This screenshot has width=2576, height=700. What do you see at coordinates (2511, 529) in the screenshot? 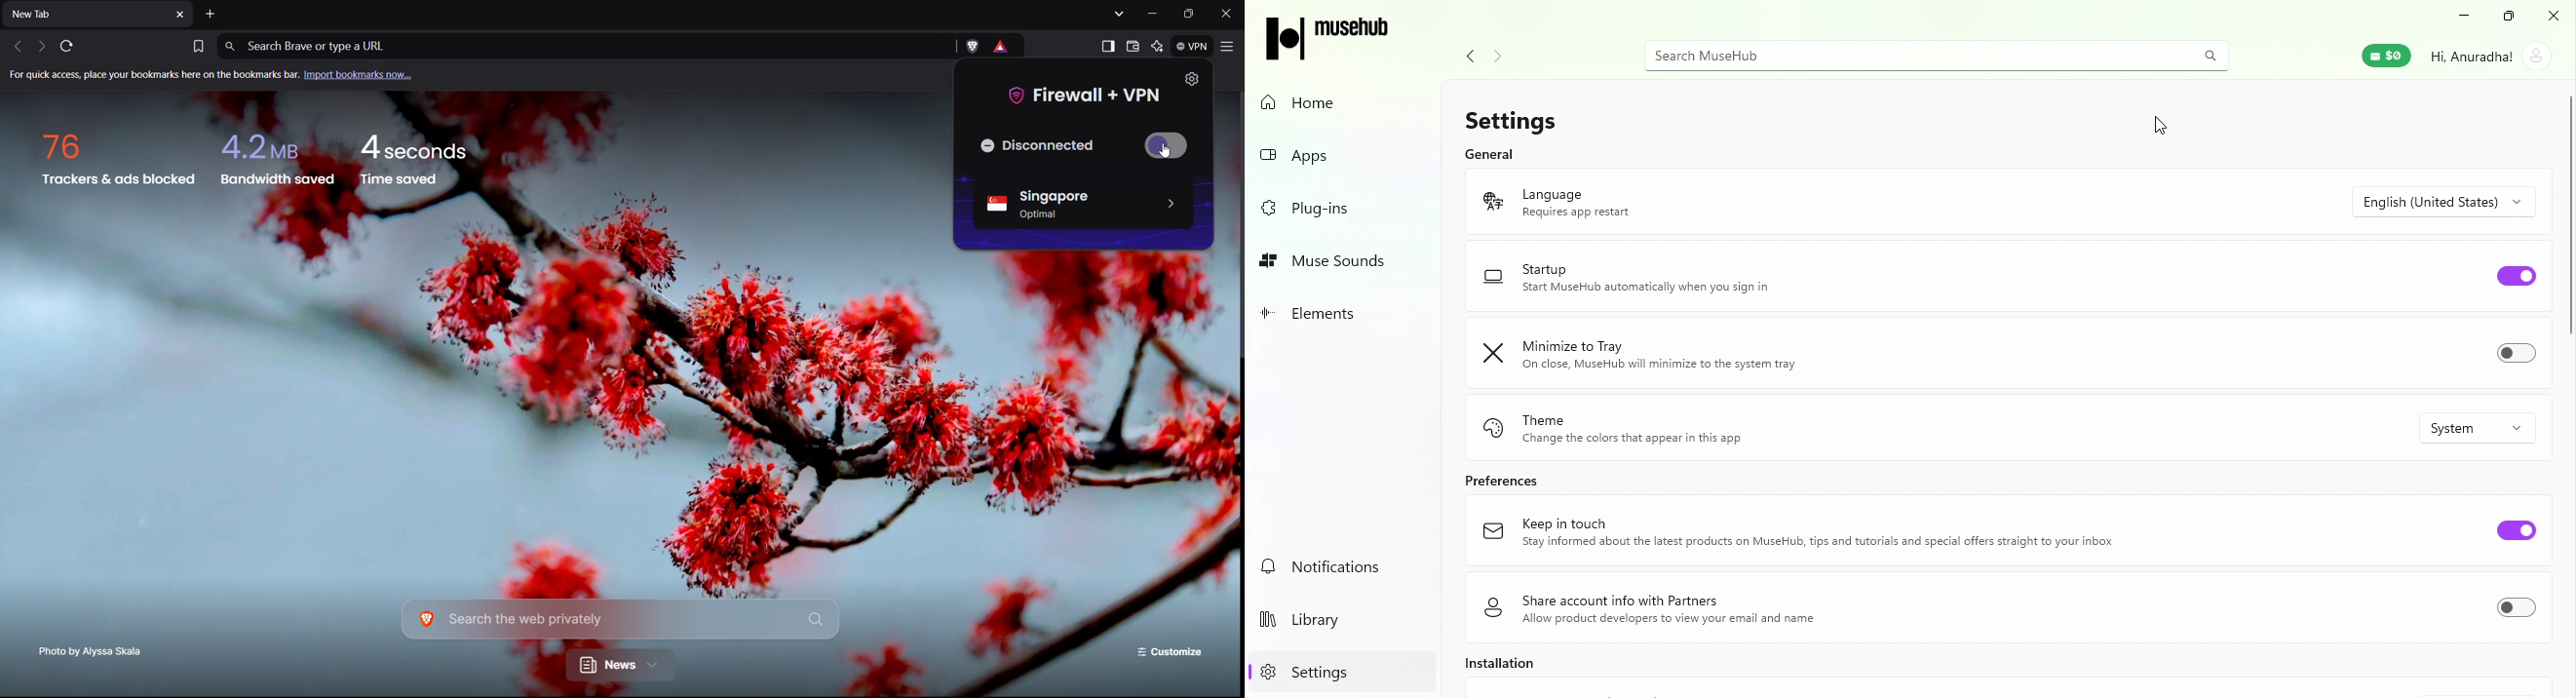
I see `Toggle` at bounding box center [2511, 529].